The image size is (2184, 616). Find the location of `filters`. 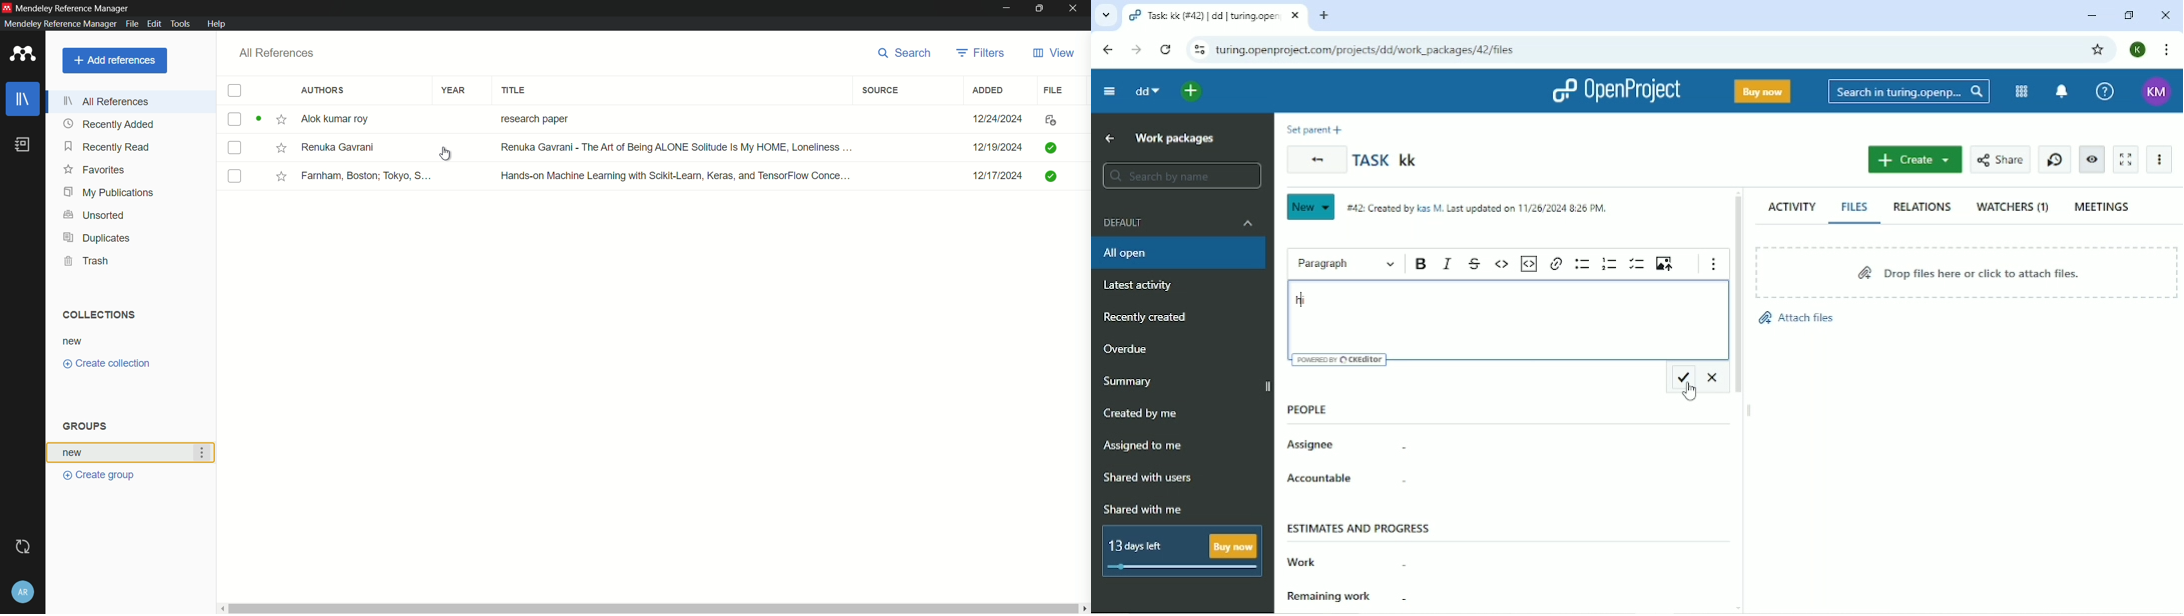

filters is located at coordinates (981, 52).